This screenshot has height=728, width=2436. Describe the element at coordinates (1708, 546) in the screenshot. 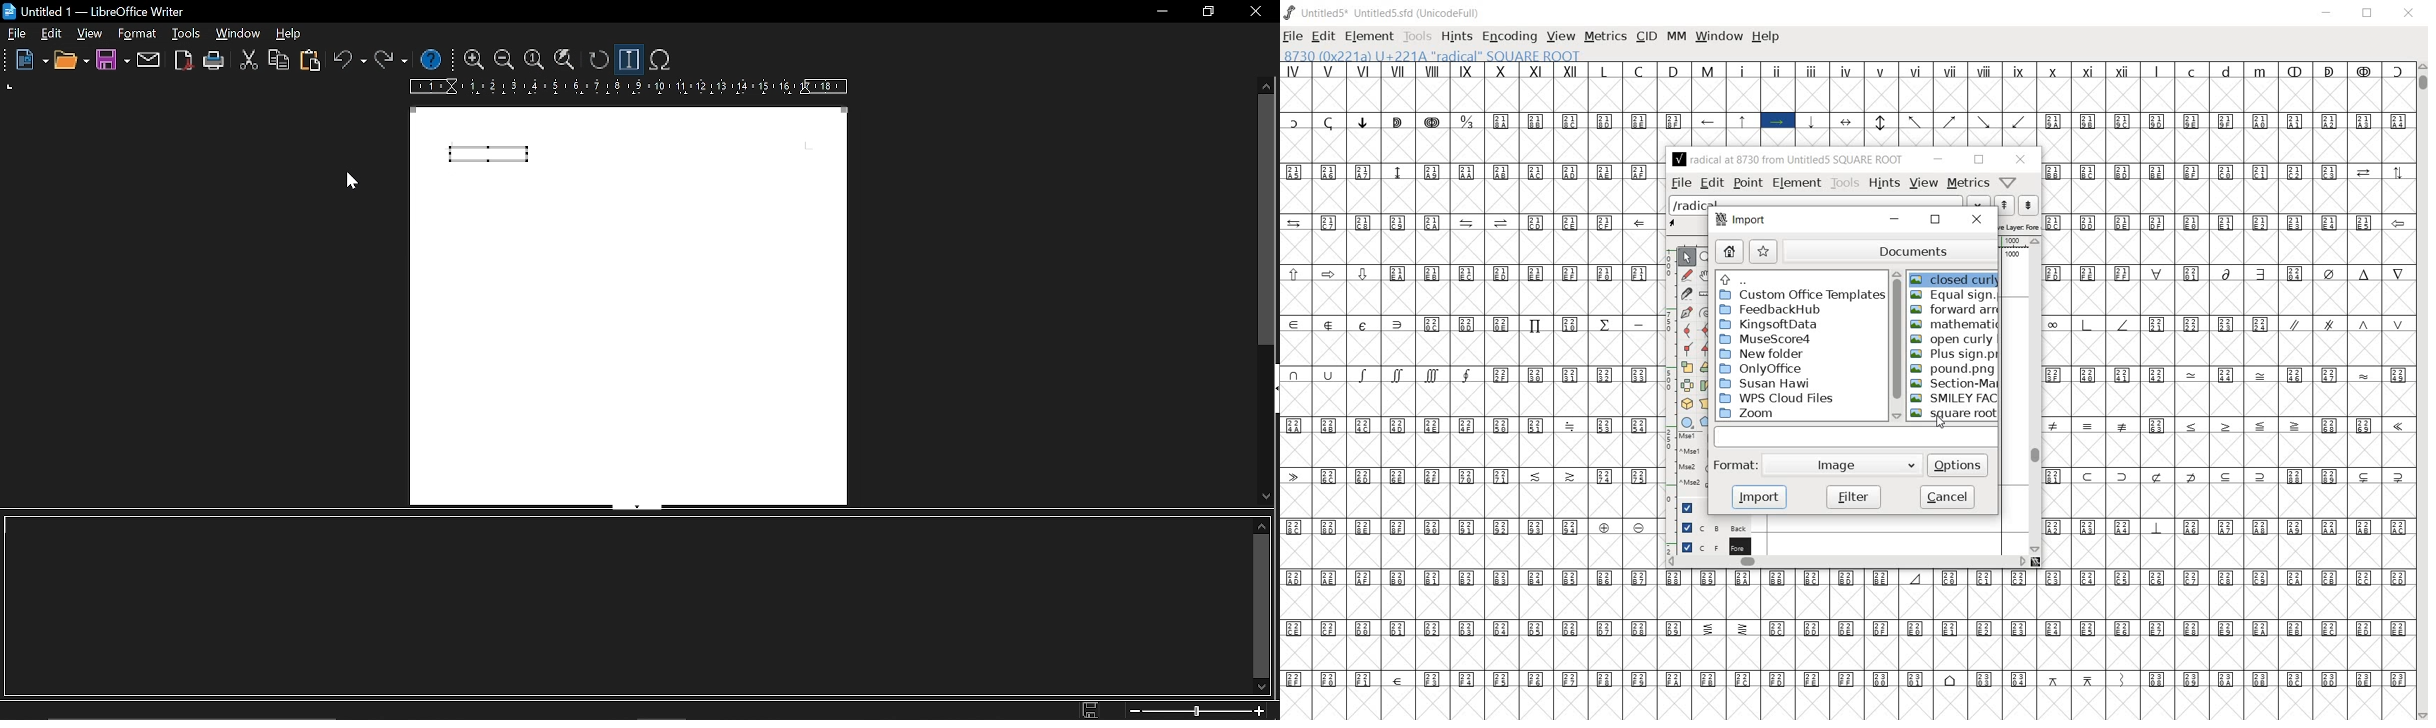

I see `foreground` at that location.